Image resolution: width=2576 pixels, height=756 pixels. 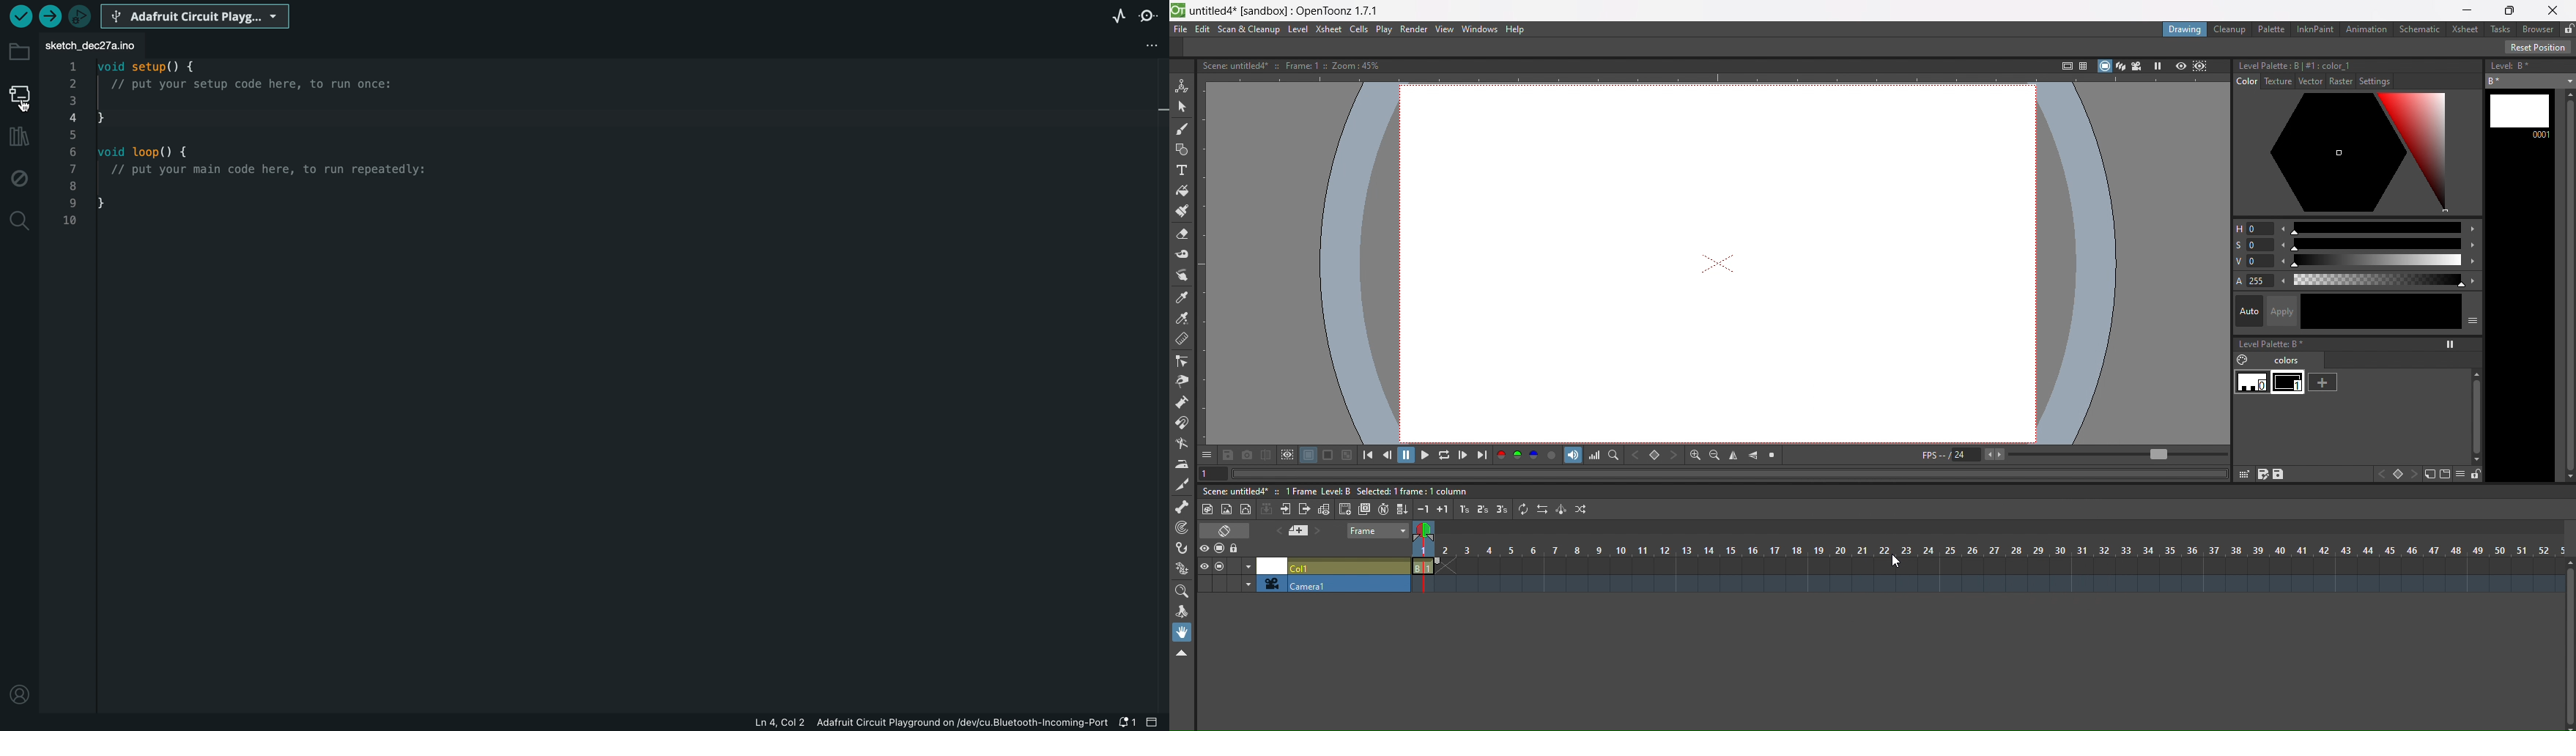 What do you see at coordinates (2249, 311) in the screenshot?
I see `auto` at bounding box center [2249, 311].